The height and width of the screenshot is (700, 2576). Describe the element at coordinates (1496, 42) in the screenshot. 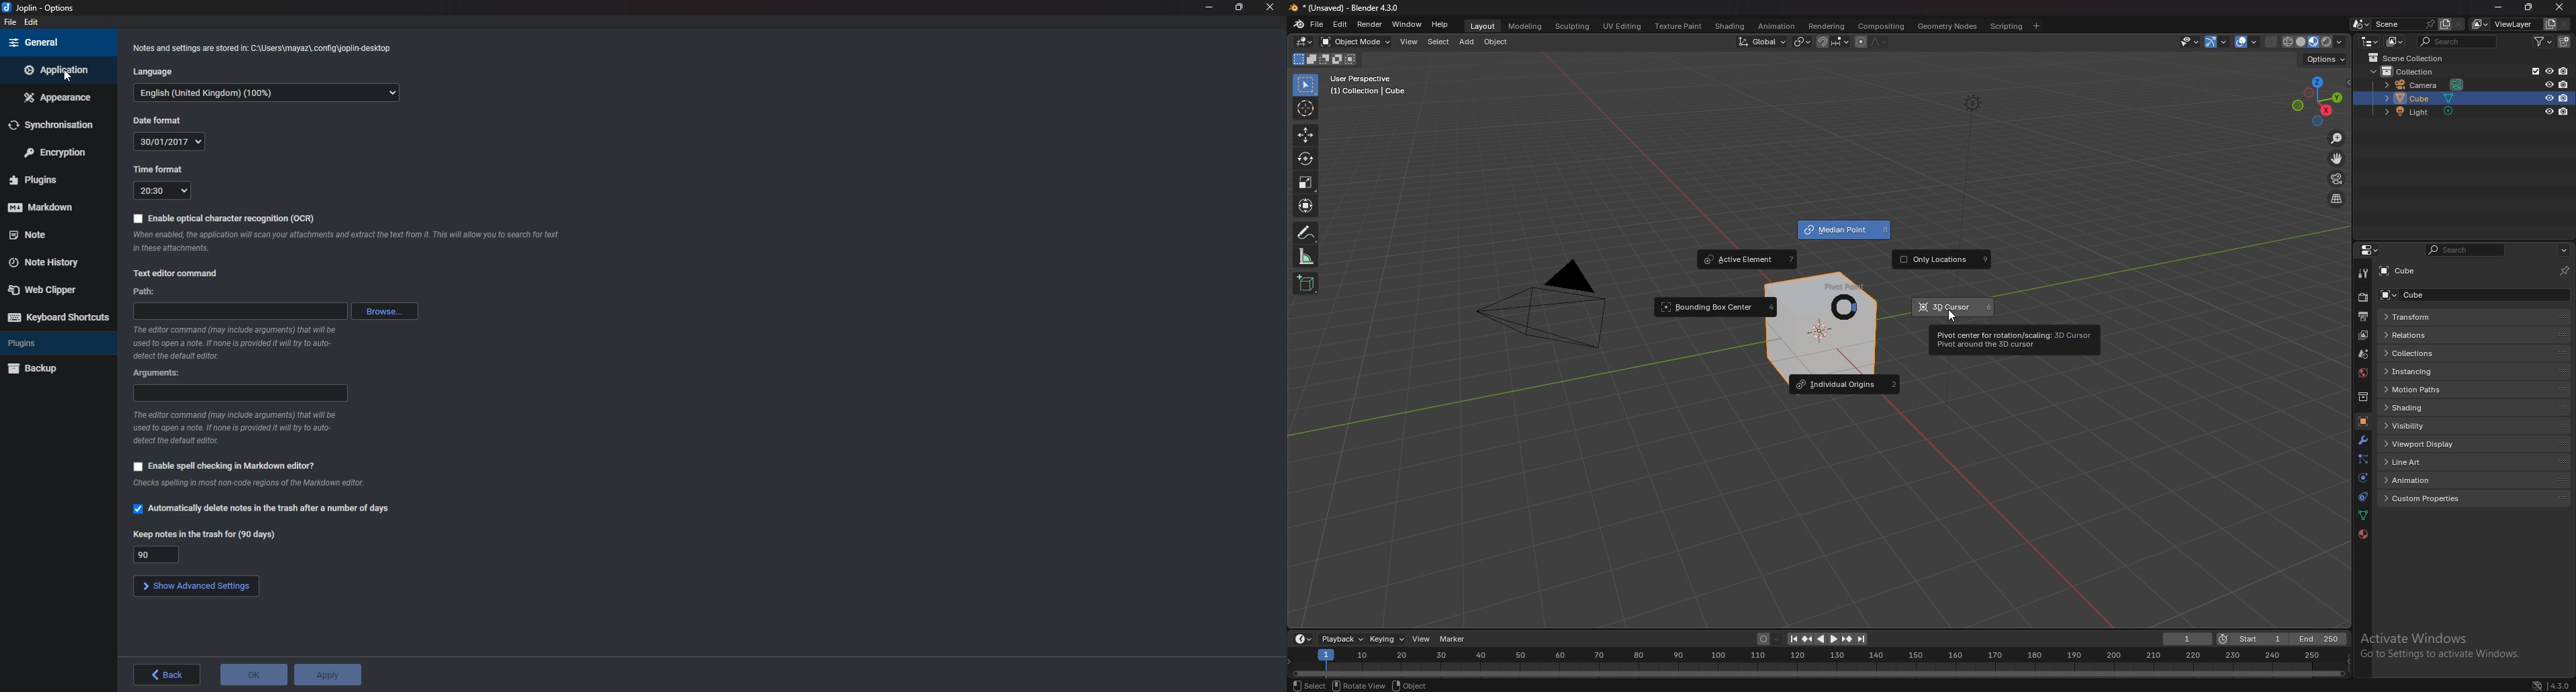

I see `object` at that location.